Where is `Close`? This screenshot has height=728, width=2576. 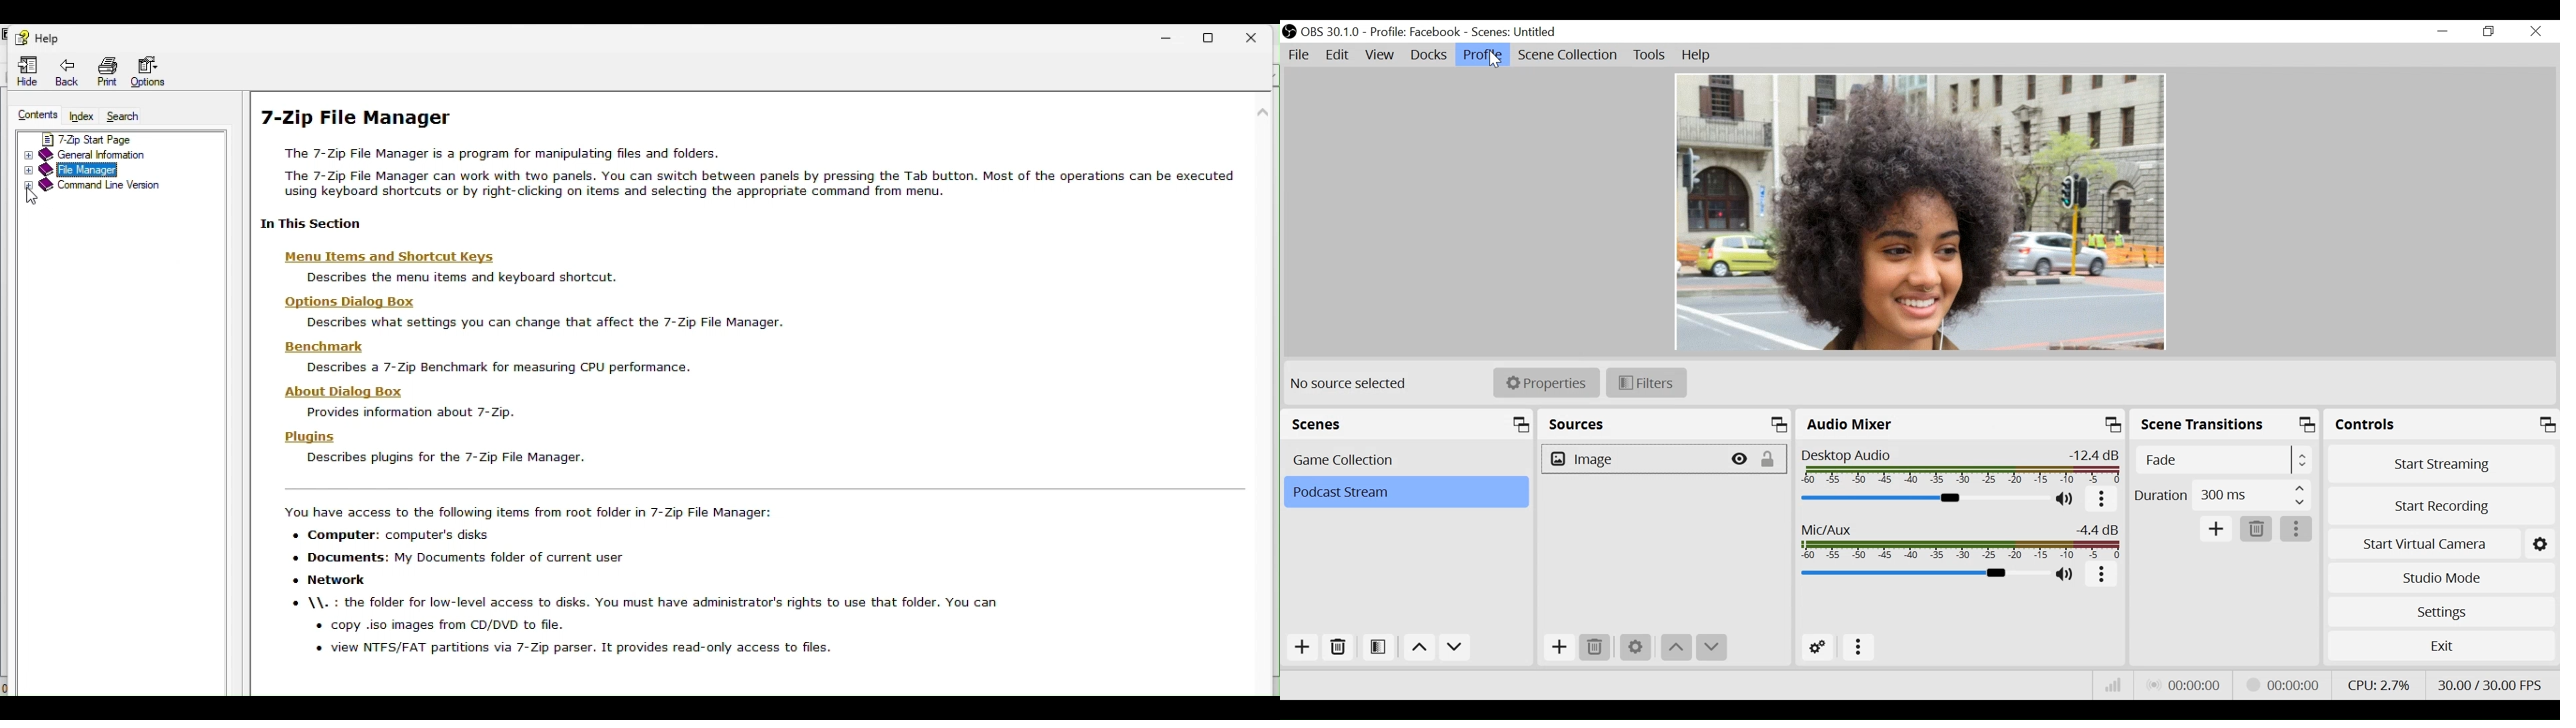 Close is located at coordinates (1260, 37).